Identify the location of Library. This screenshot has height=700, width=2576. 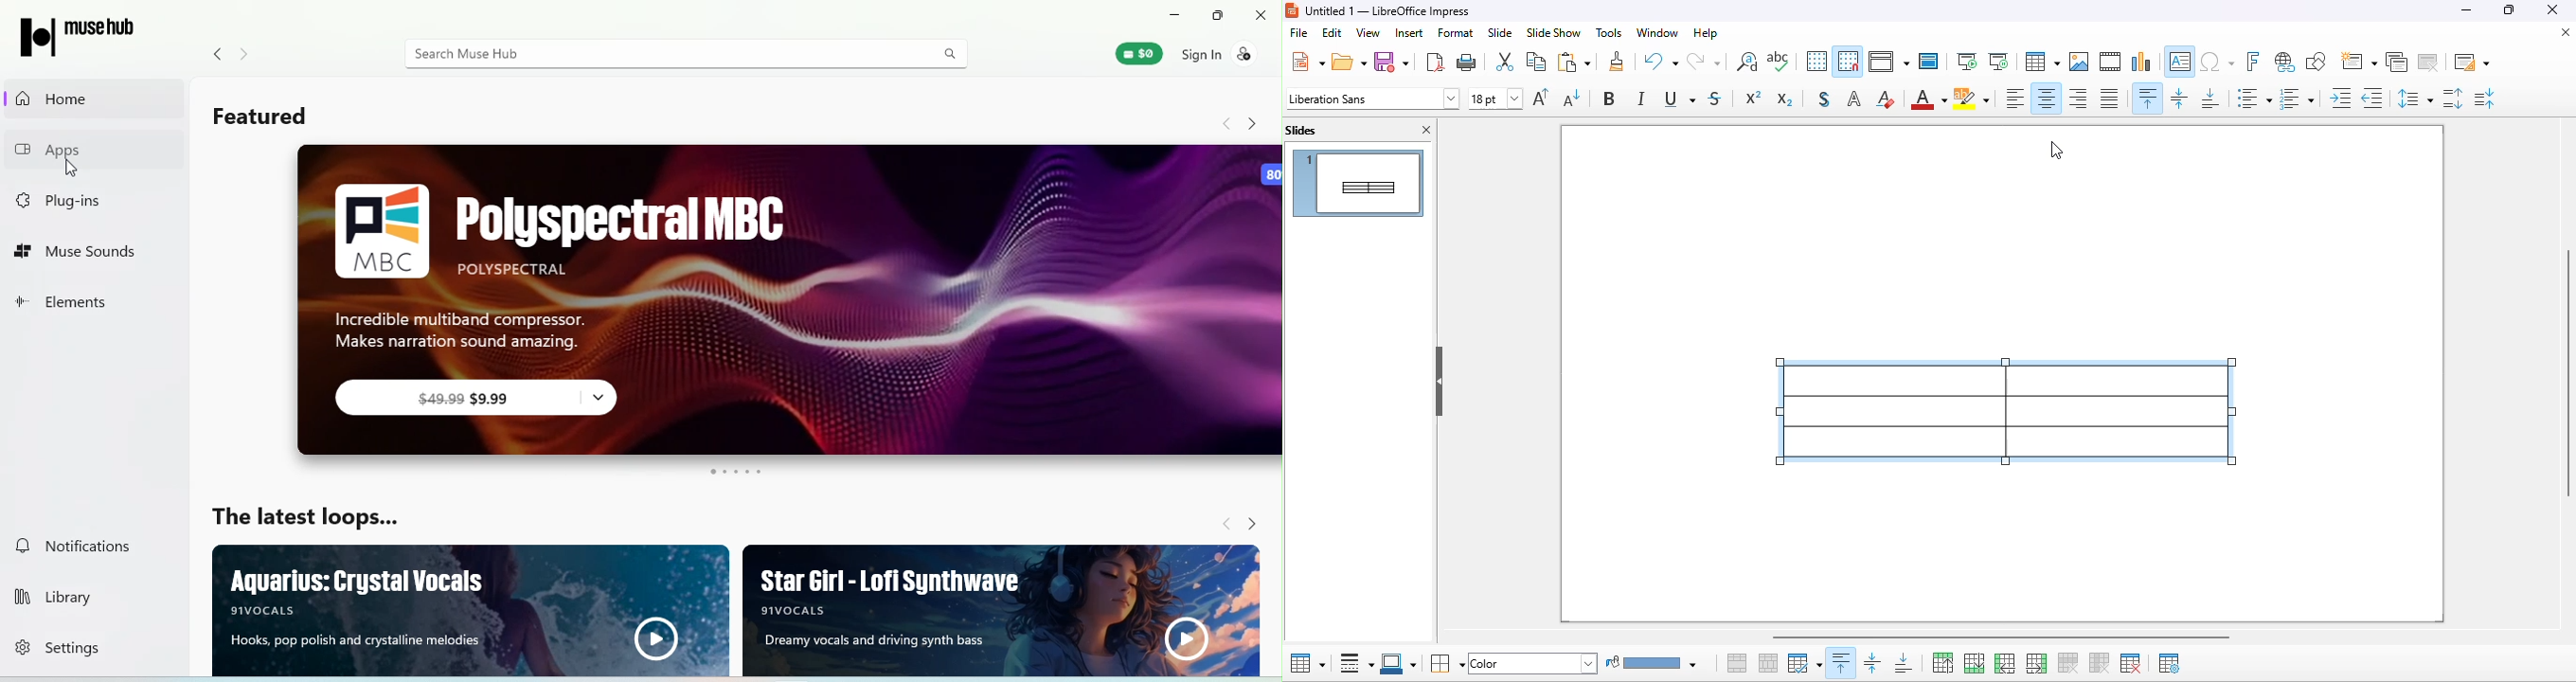
(78, 594).